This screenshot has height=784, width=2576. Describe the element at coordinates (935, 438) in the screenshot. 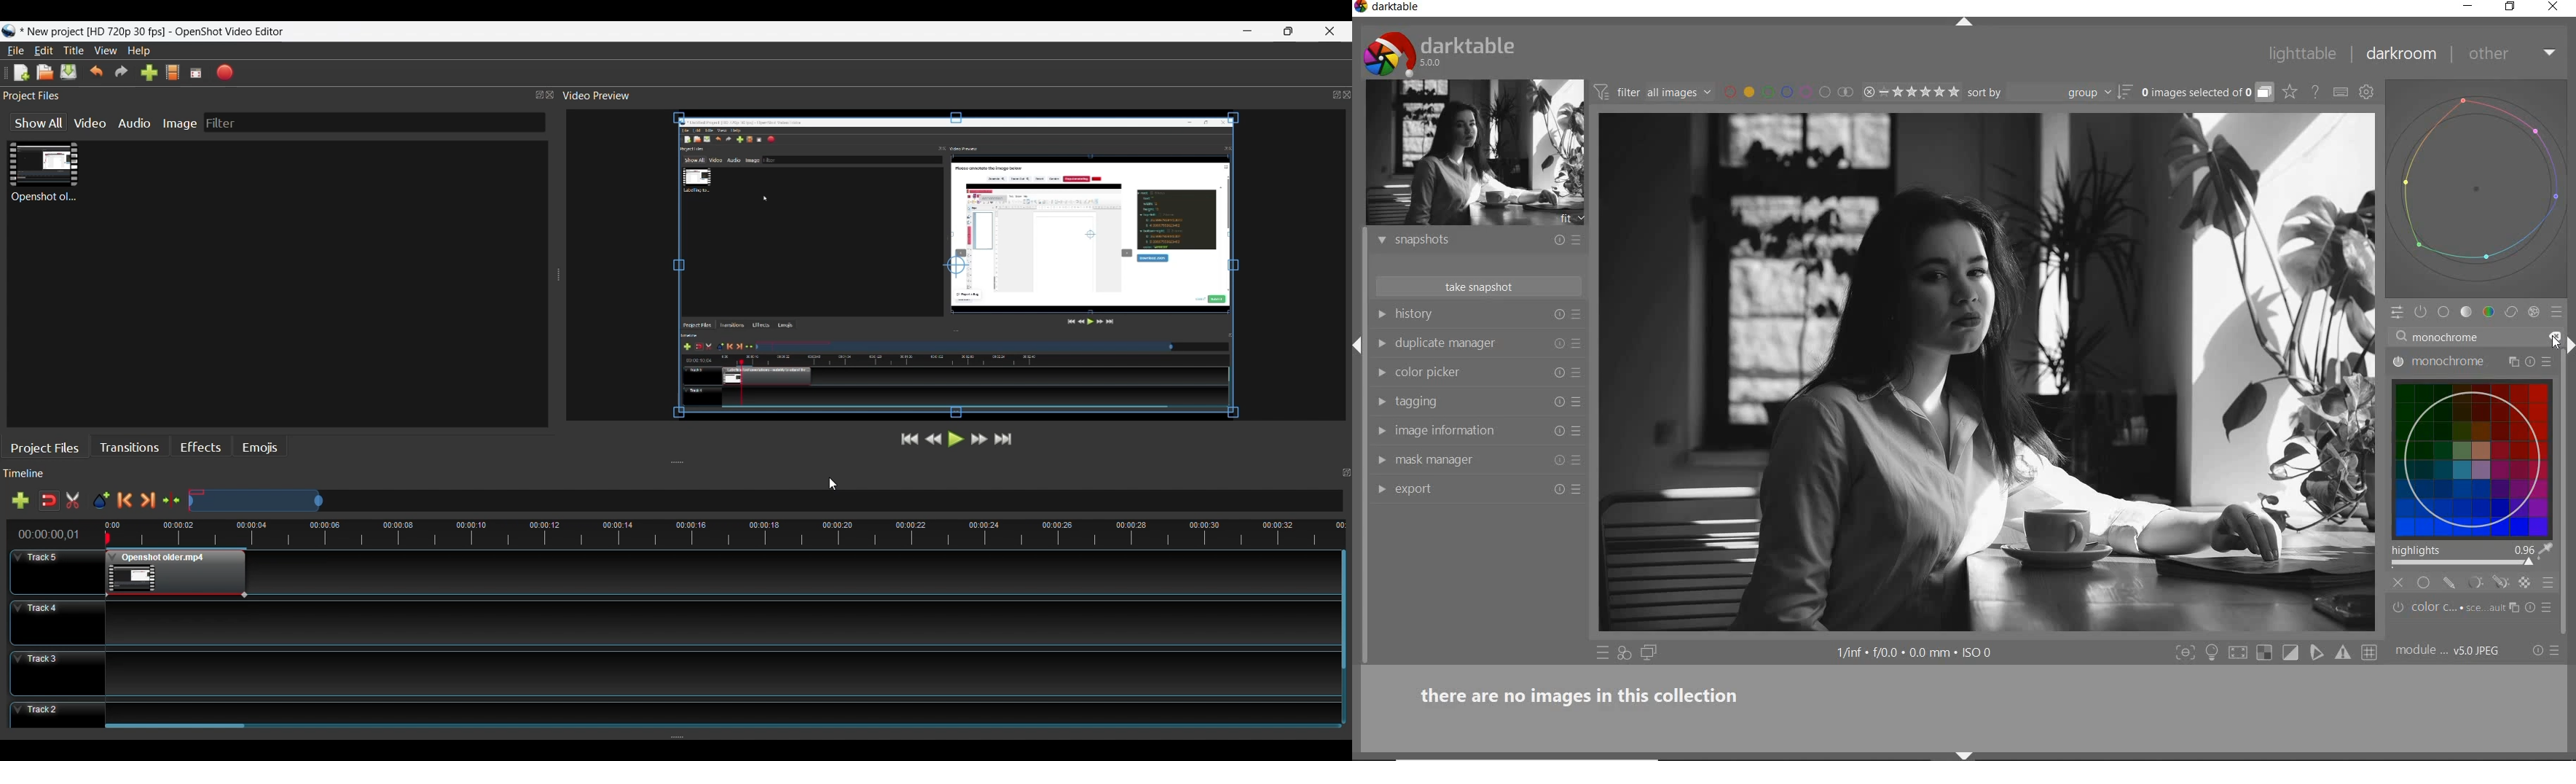

I see `Rewind` at that location.